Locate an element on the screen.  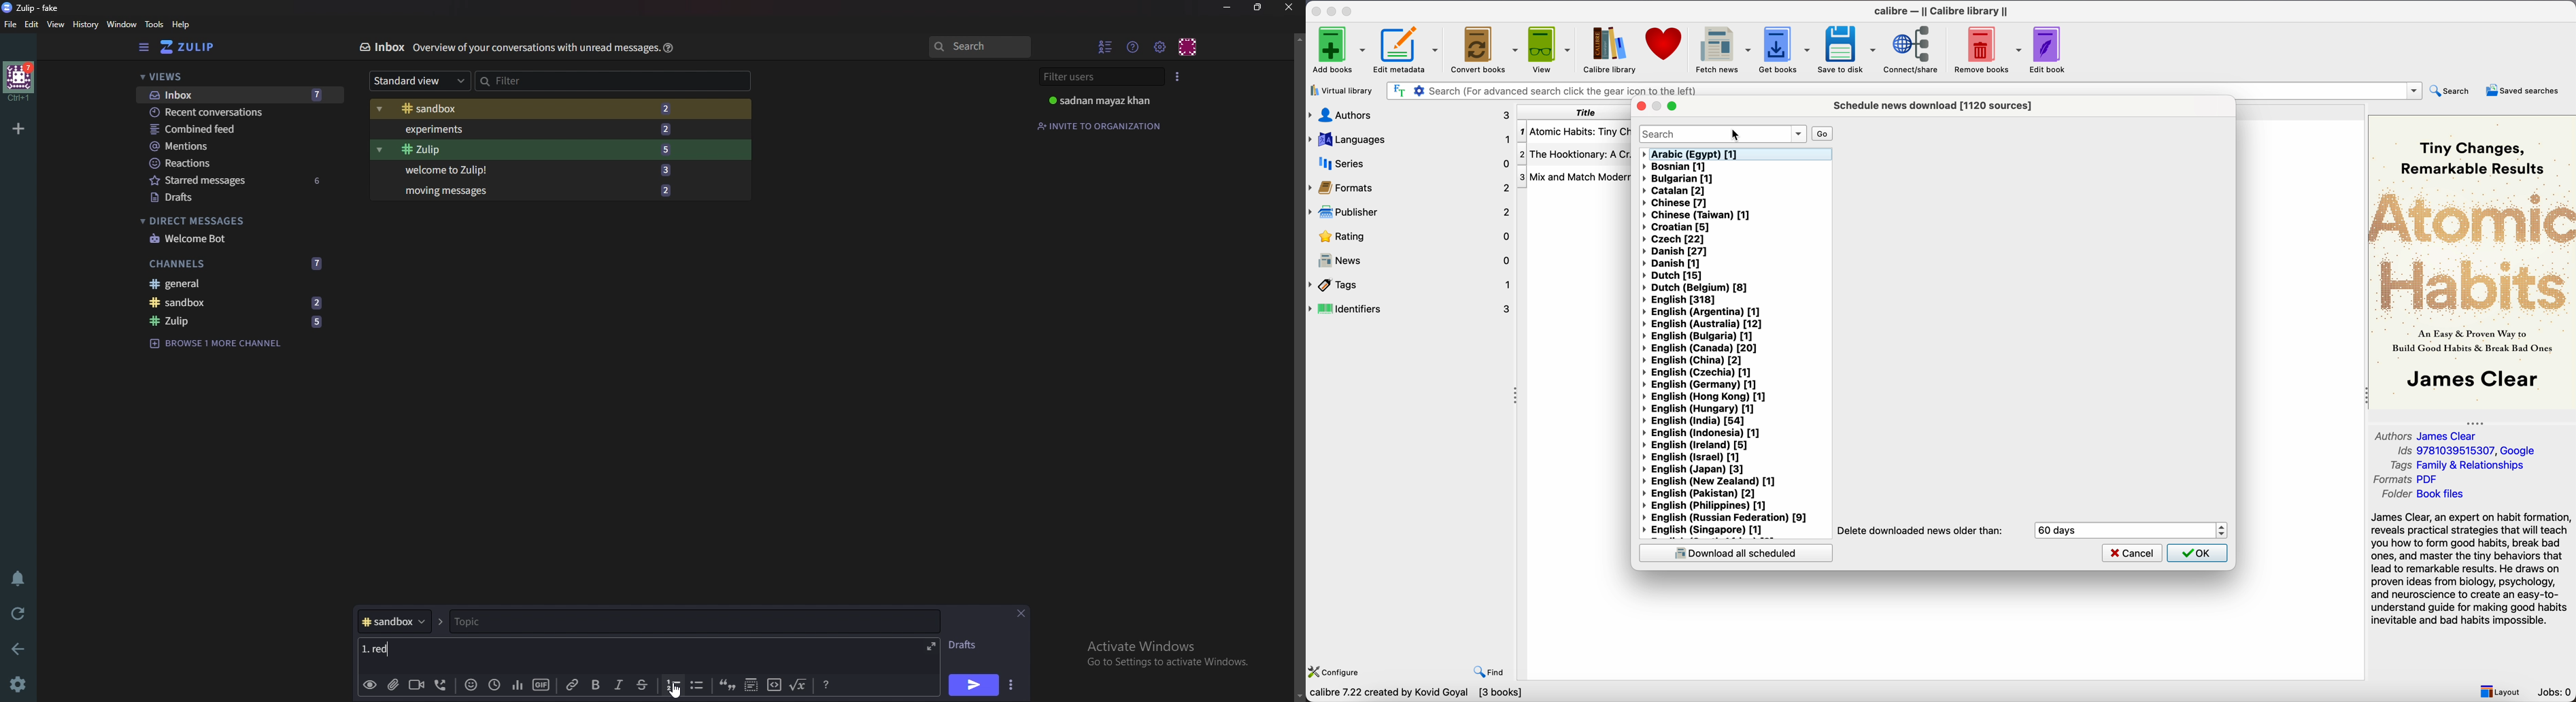
Mix and Match Modern...  is located at coordinates (1576, 177).